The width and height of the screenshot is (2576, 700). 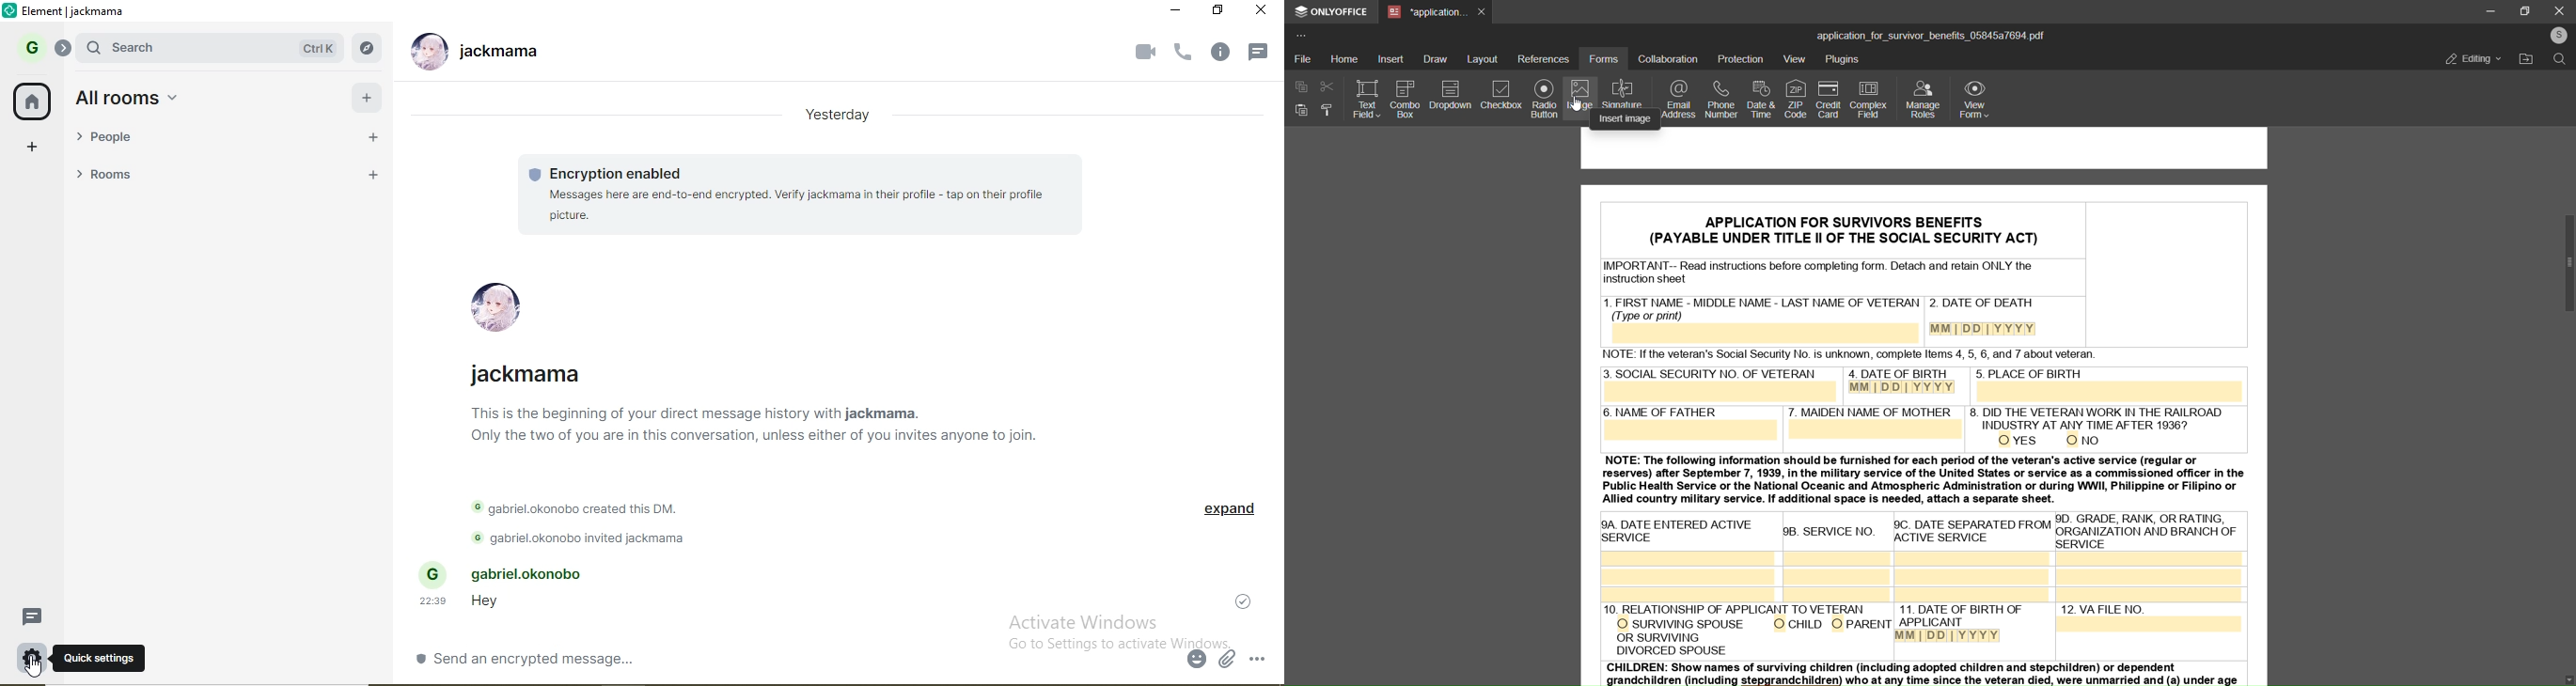 I want to click on PDF of application for survivors benefits, so click(x=1928, y=413).